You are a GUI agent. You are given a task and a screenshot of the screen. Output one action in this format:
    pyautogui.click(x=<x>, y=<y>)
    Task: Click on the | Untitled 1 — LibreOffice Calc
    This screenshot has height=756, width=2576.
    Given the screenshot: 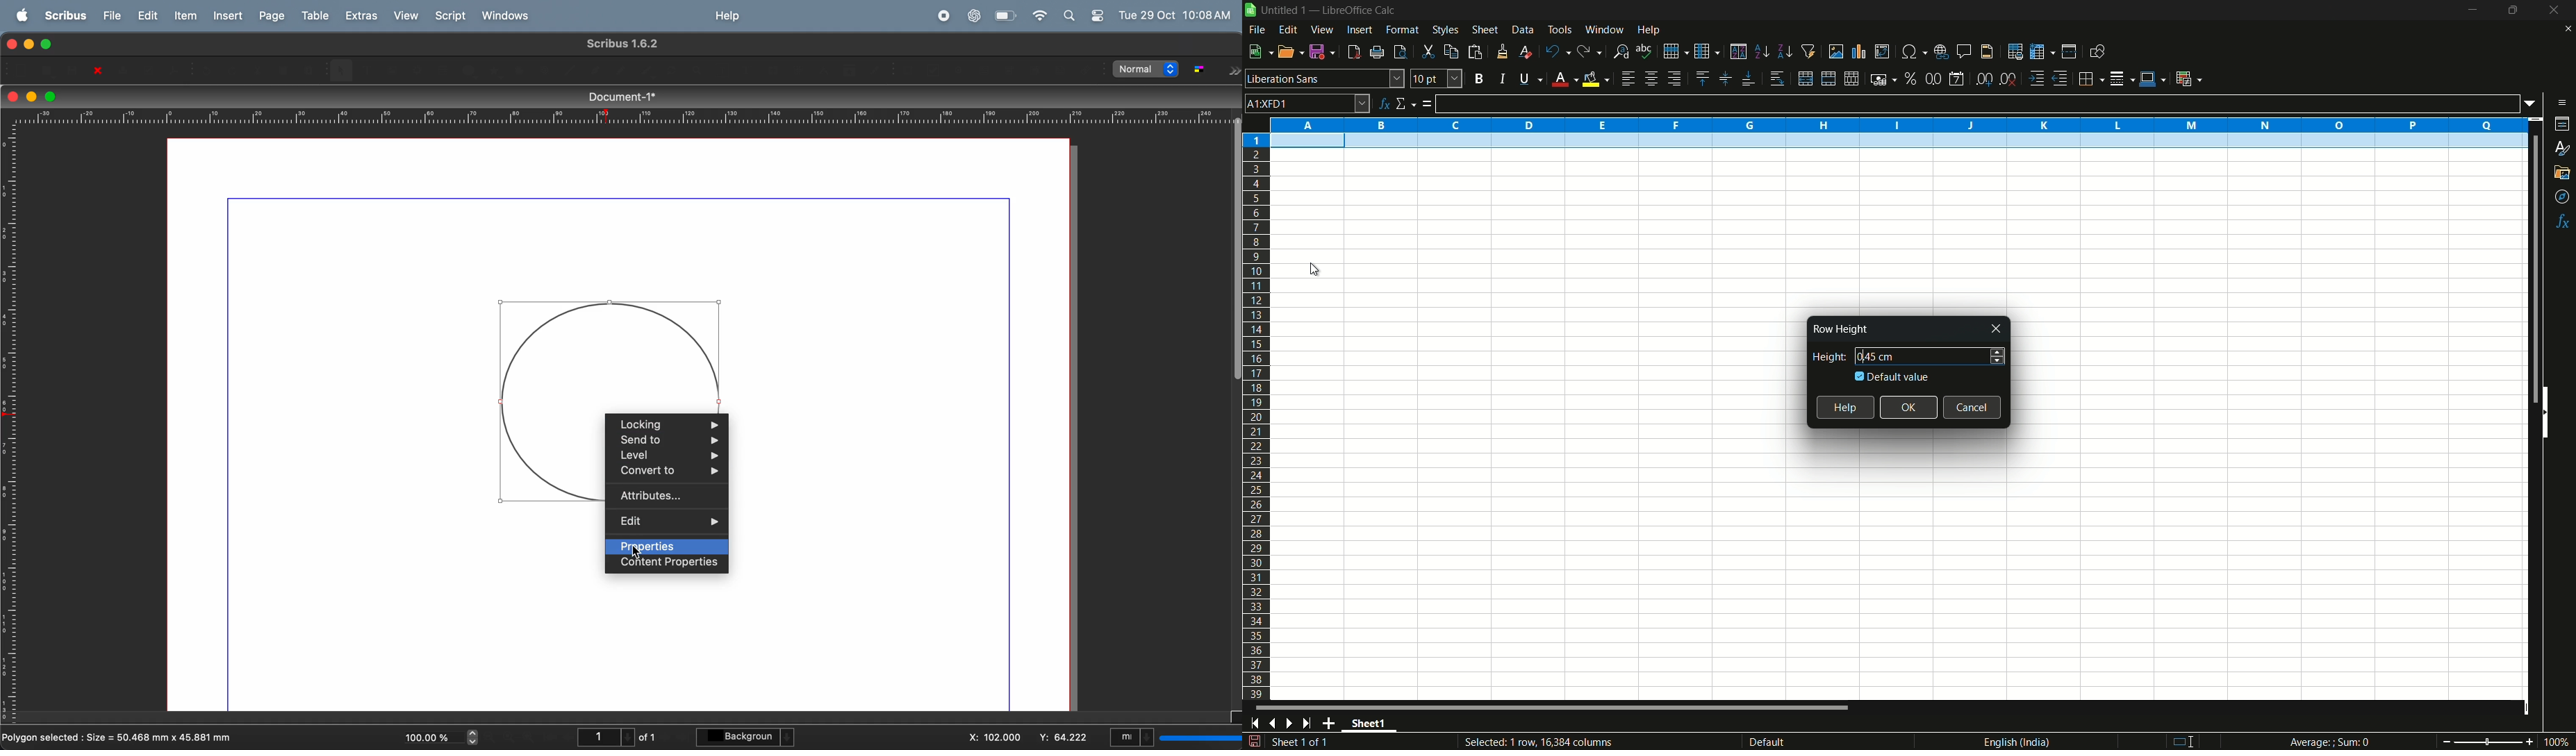 What is the action you would take?
    pyautogui.click(x=1326, y=9)
    